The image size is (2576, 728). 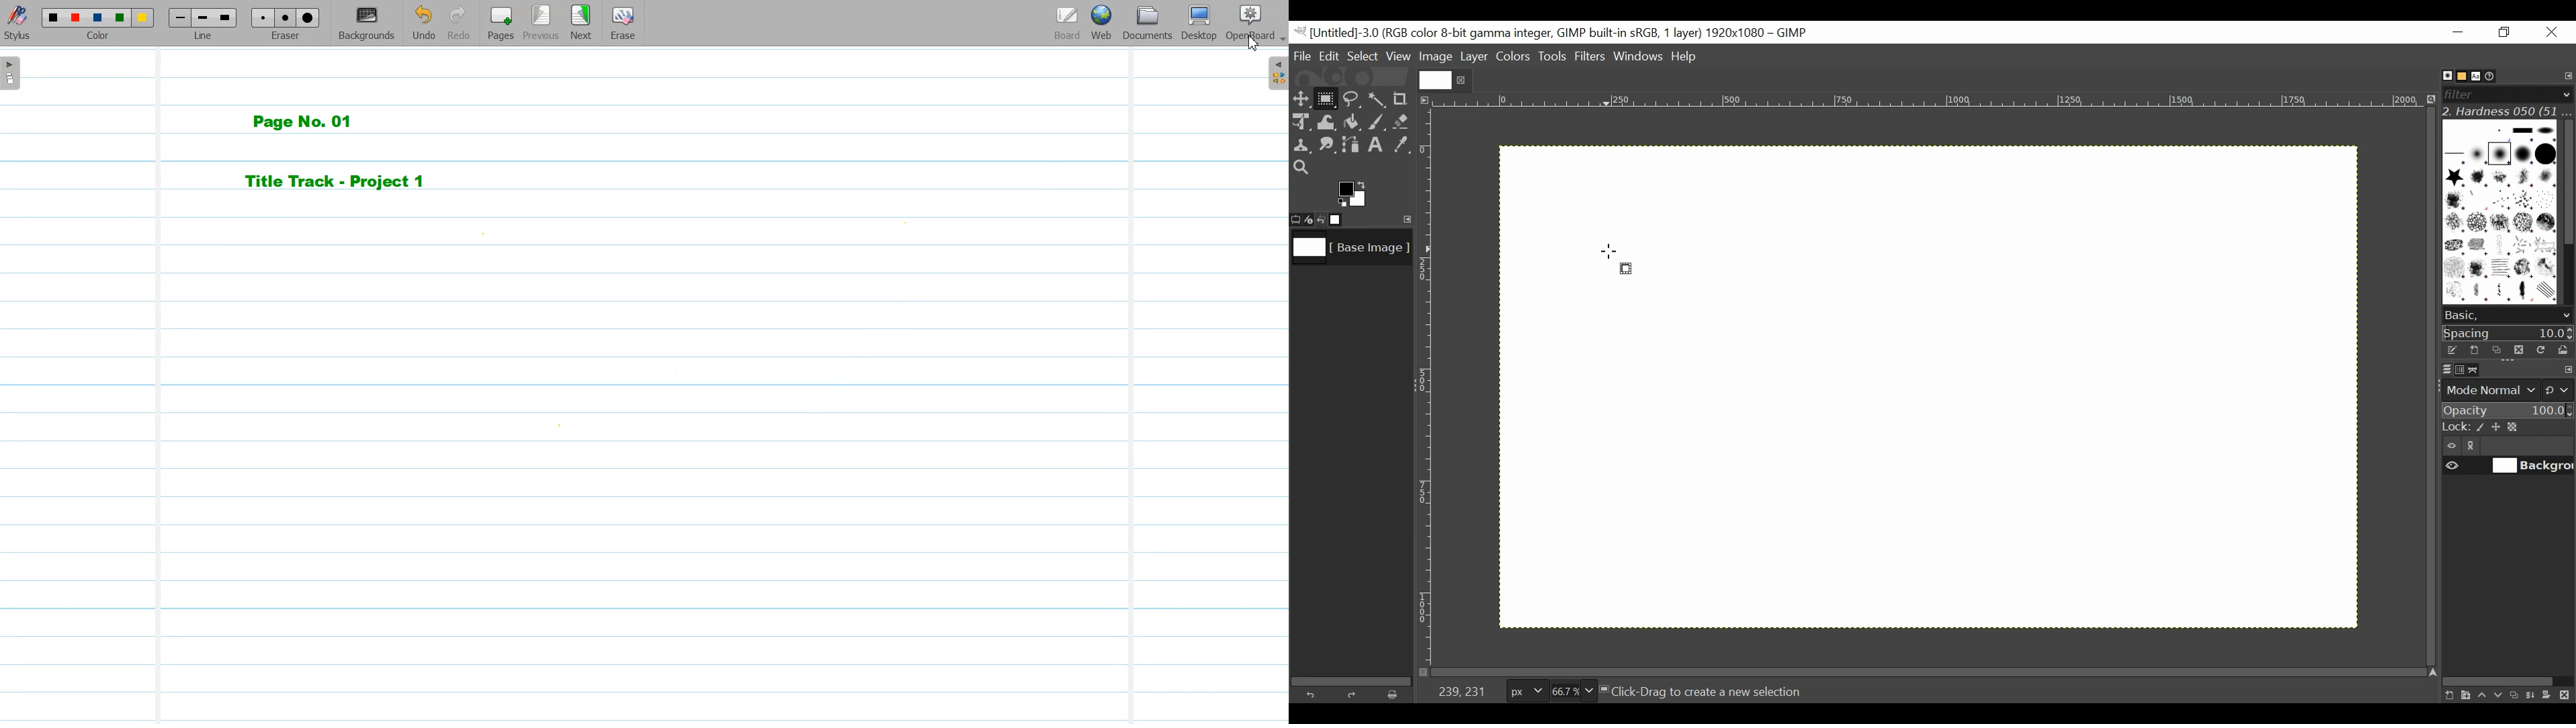 I want to click on Click-Drag to create a new selection, so click(x=1706, y=692).